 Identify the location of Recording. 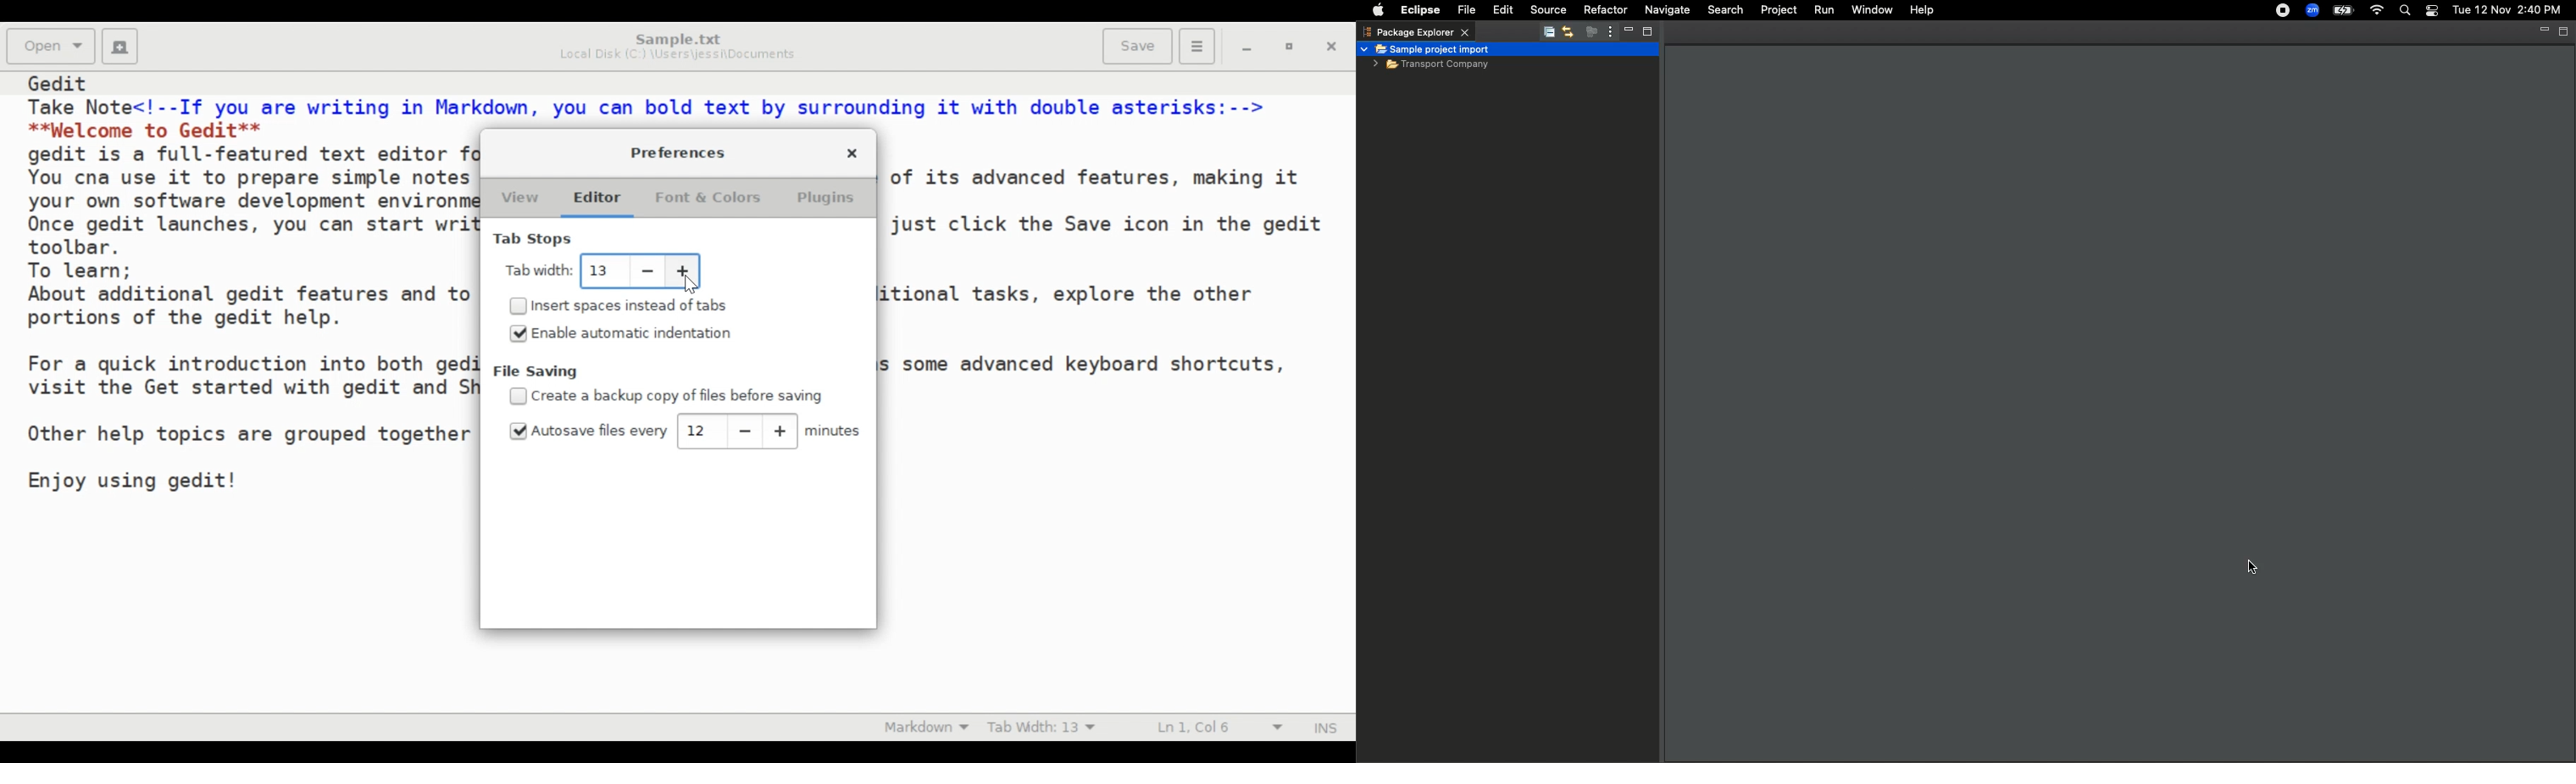
(2275, 12).